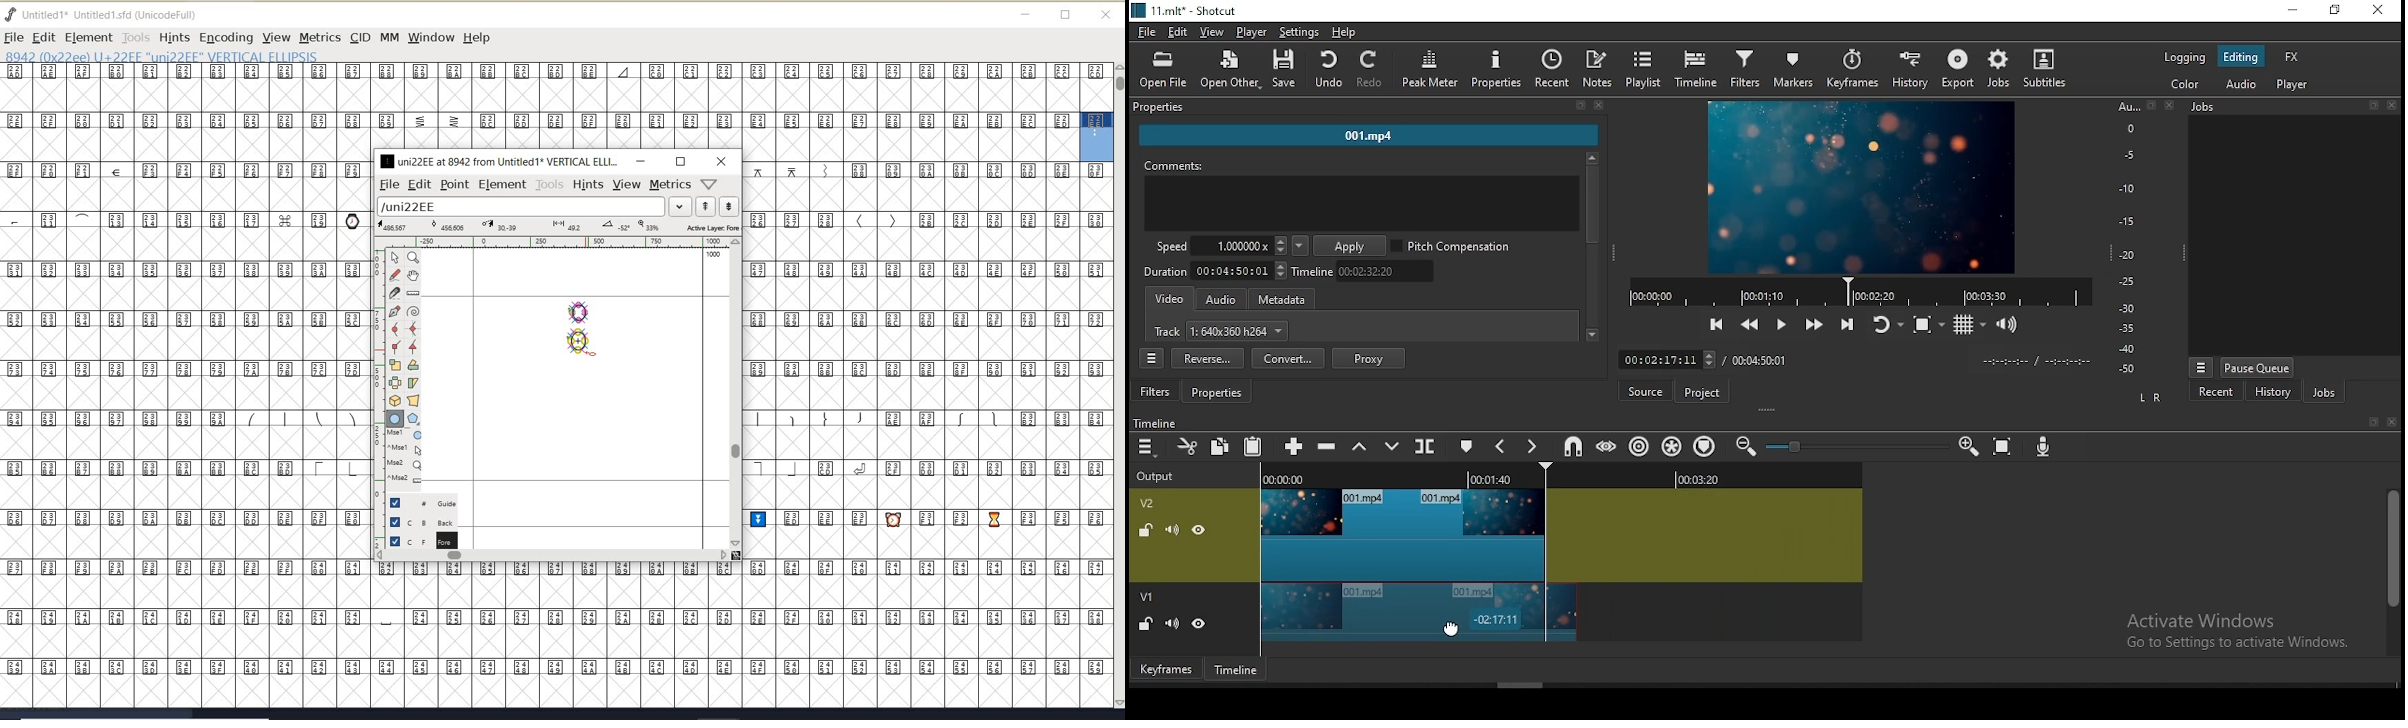 The height and width of the screenshot is (728, 2408). What do you see at coordinates (1367, 271) in the screenshot?
I see `timeline` at bounding box center [1367, 271].